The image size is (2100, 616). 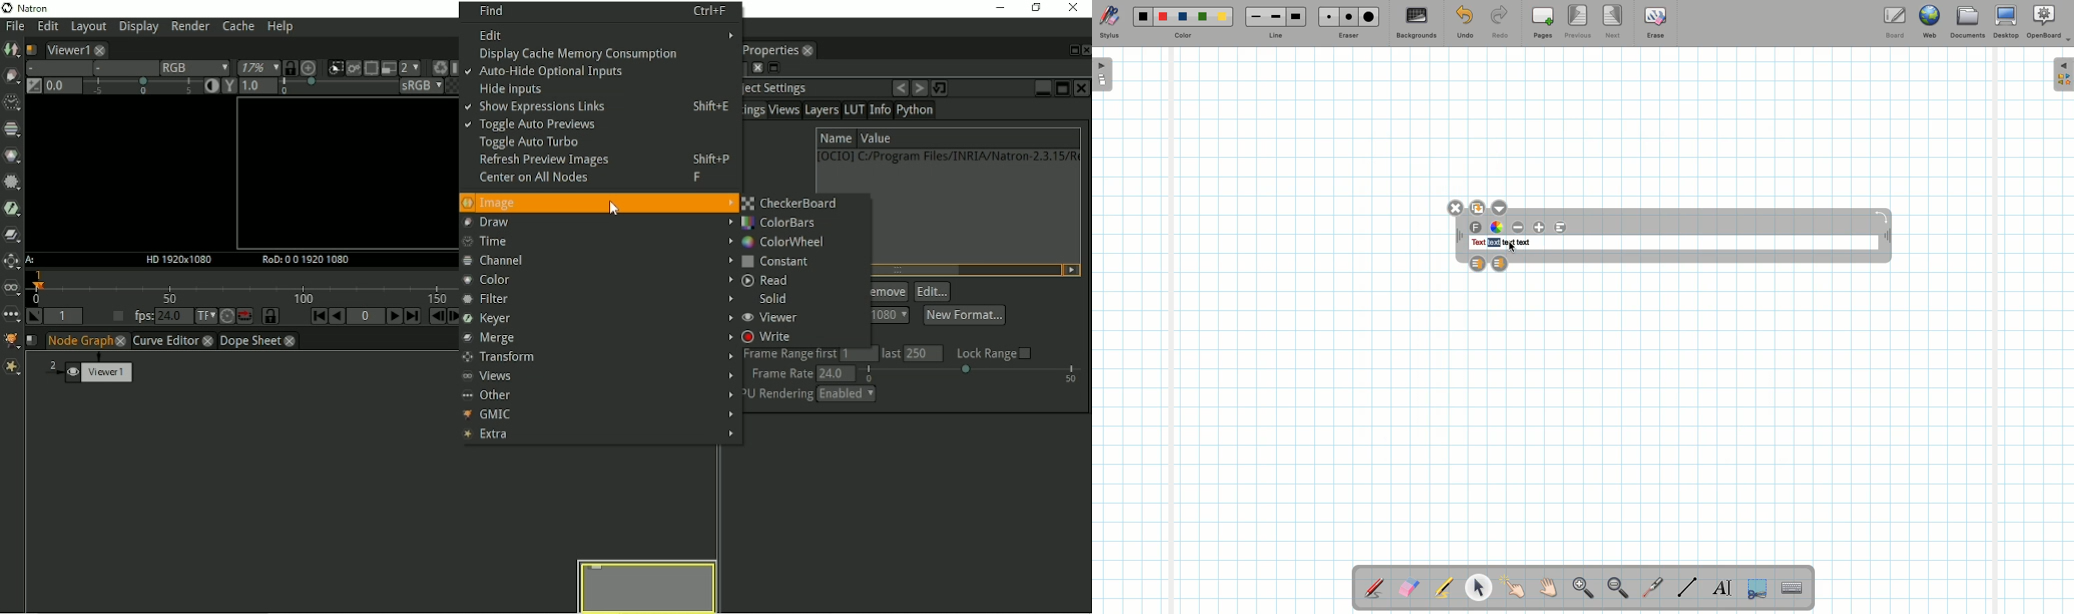 I want to click on Name, so click(x=835, y=137).